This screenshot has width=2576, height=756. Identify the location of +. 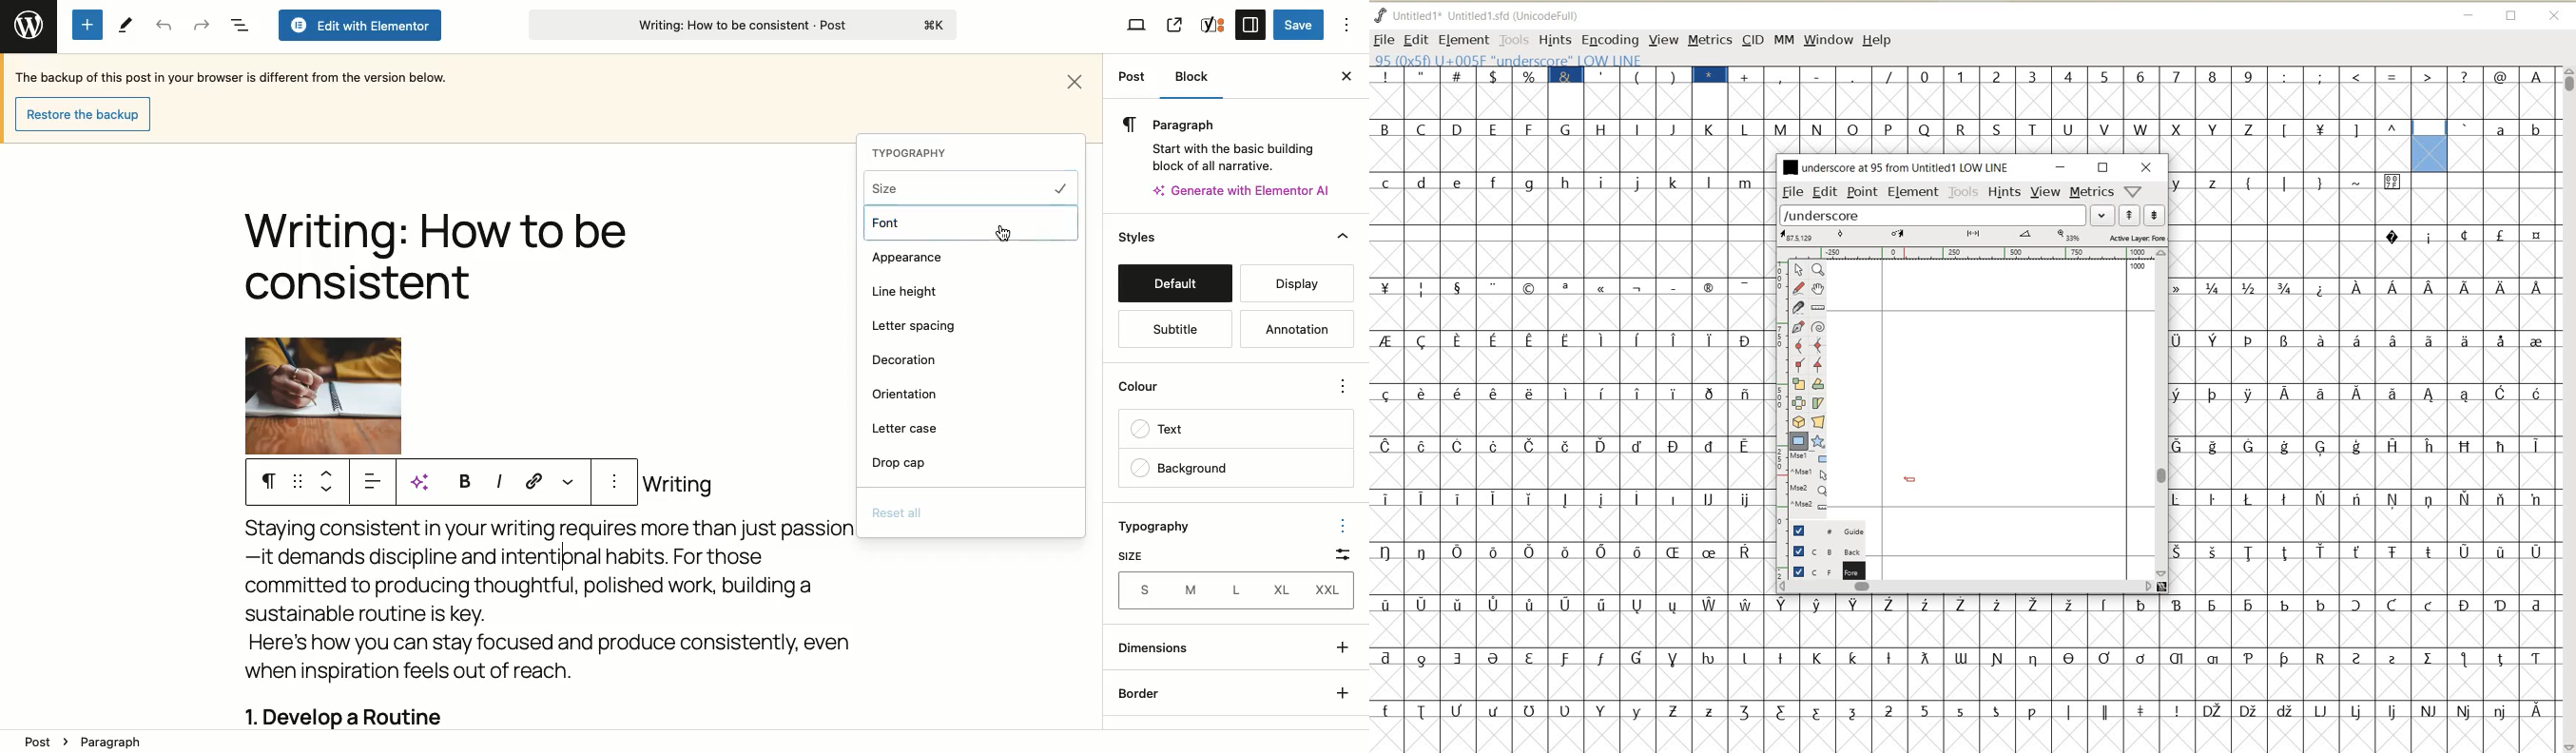
(1344, 650).